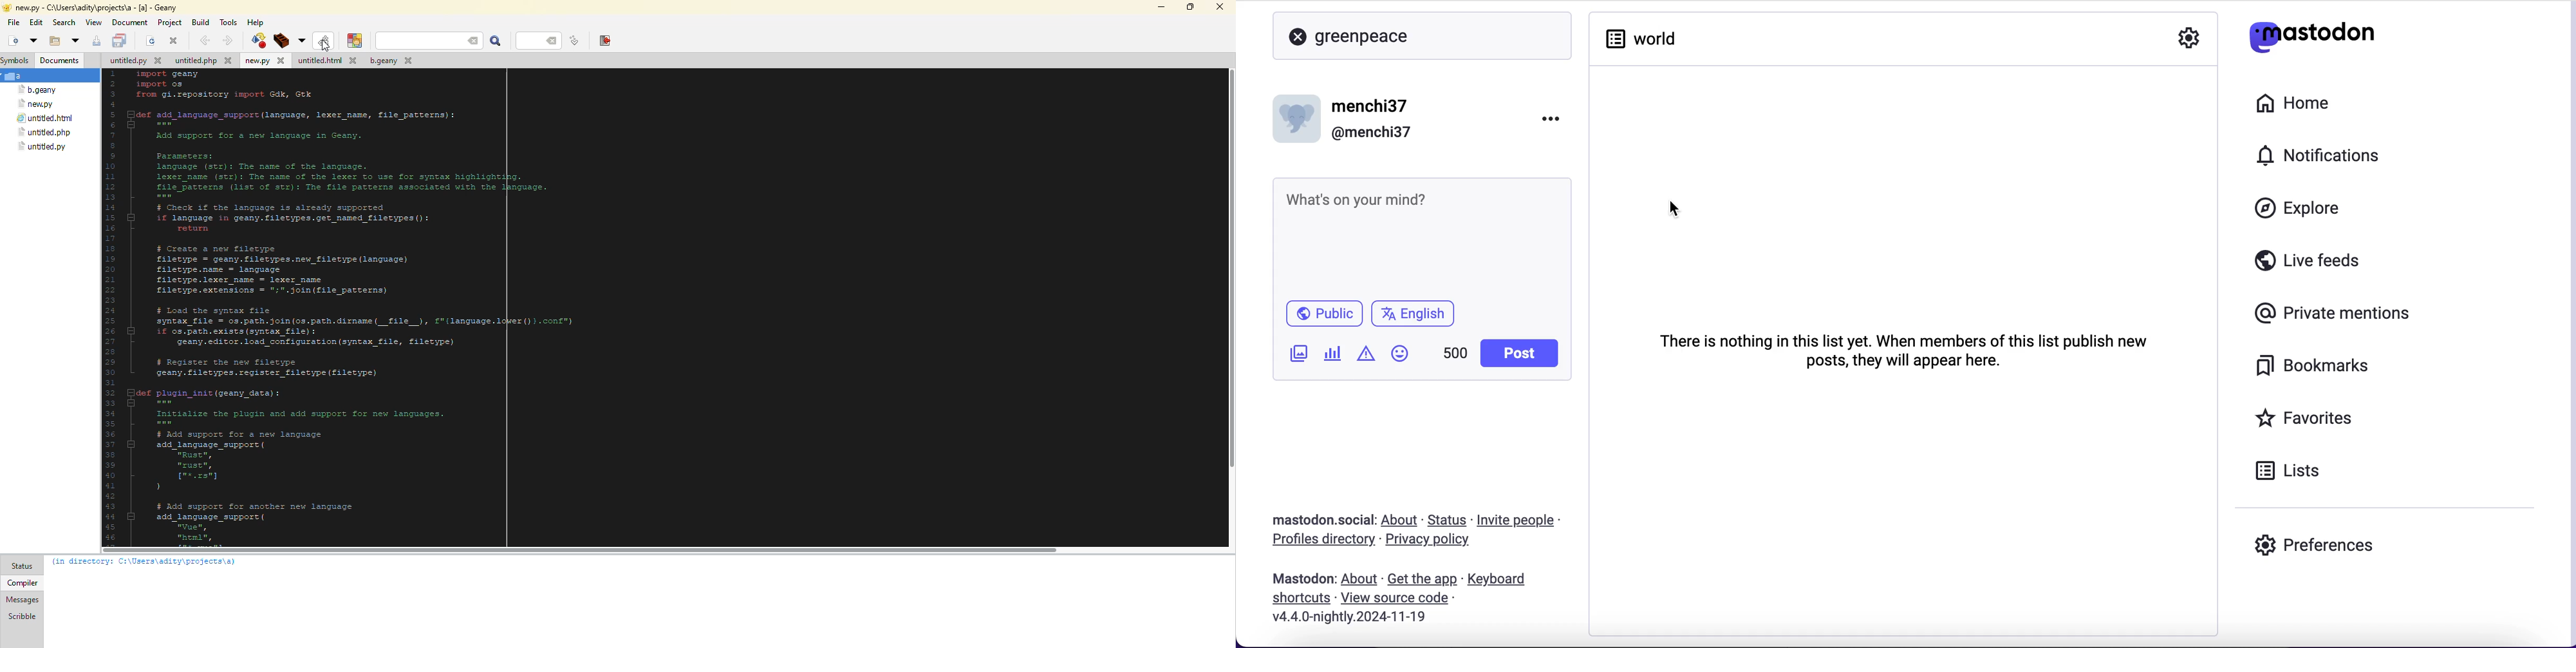  I want to click on v4.0, so click(1347, 618).